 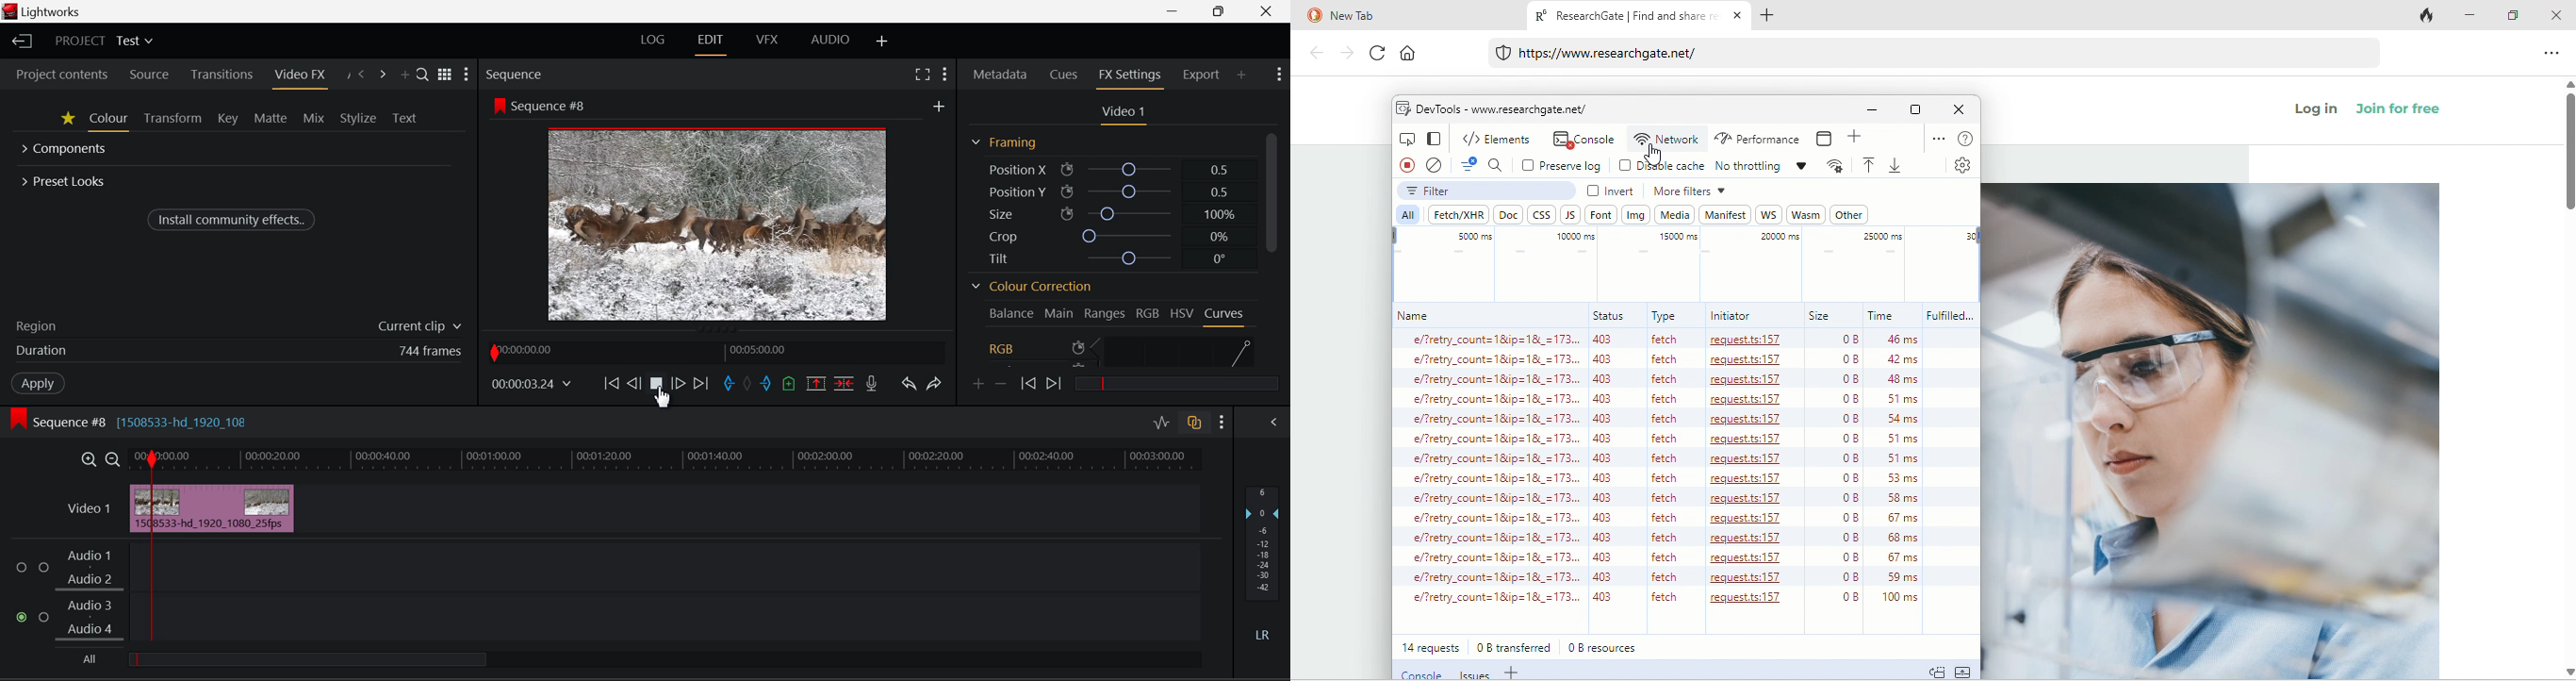 What do you see at coordinates (1960, 109) in the screenshot?
I see `close` at bounding box center [1960, 109].